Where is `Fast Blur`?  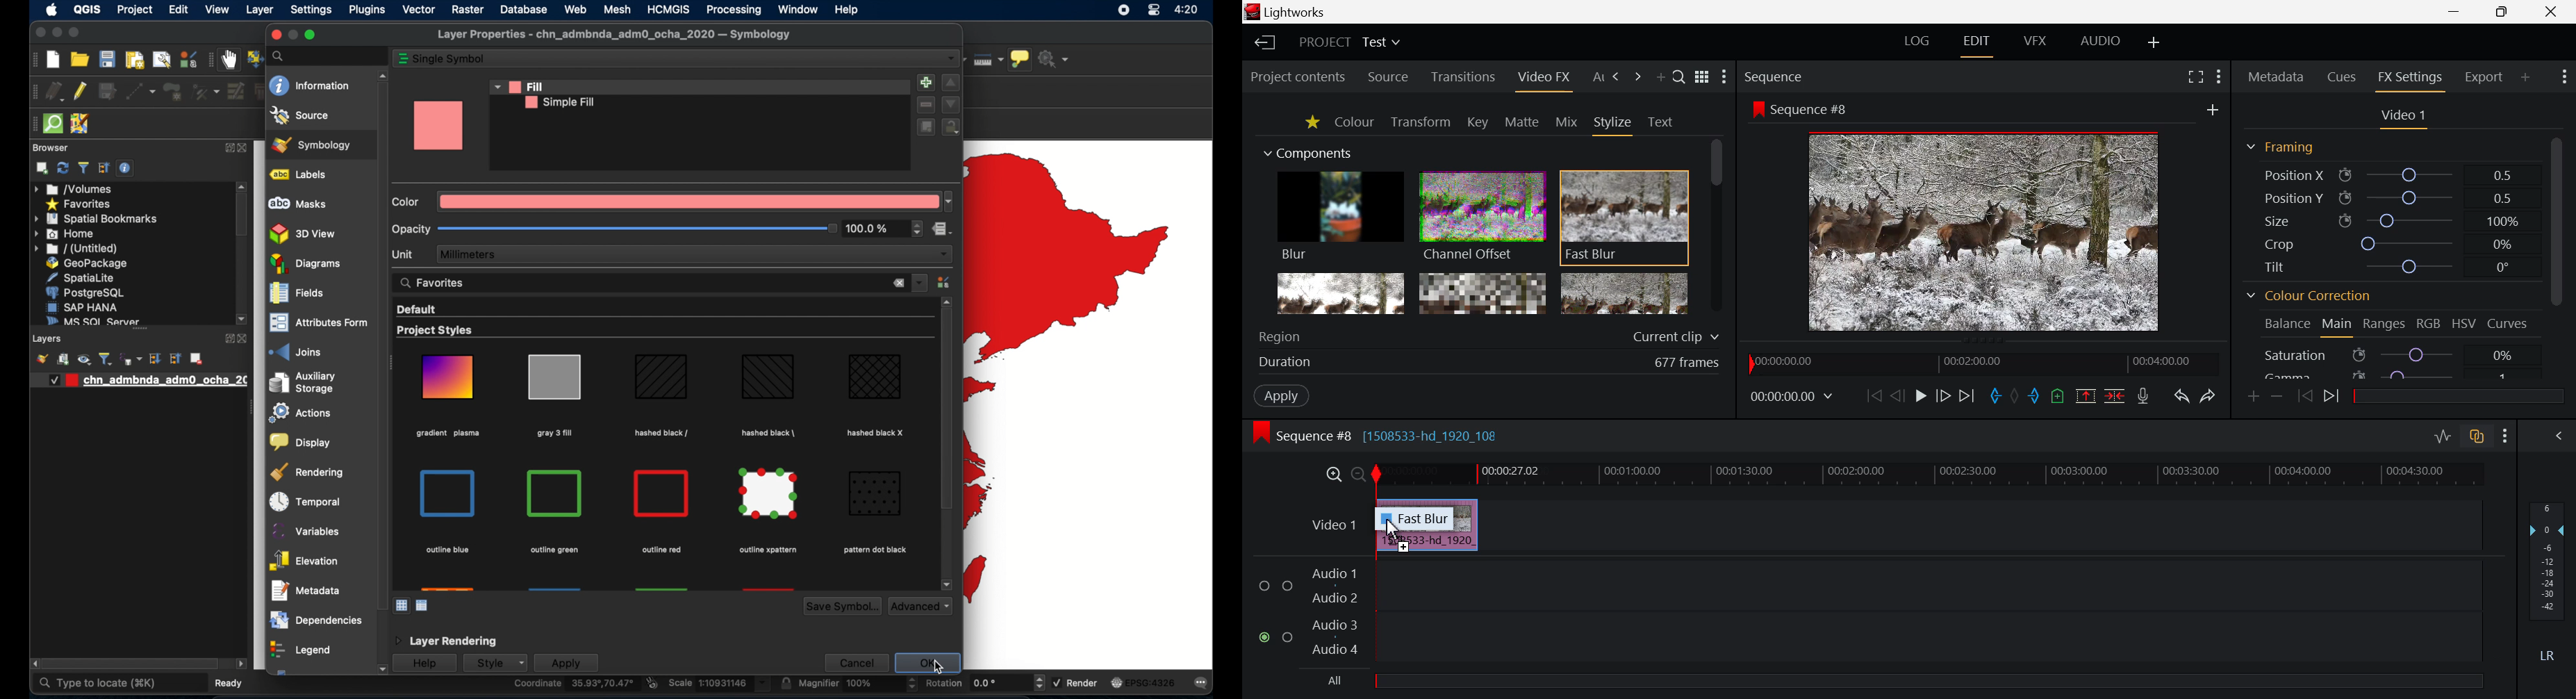
Fast Blur is located at coordinates (1417, 520).